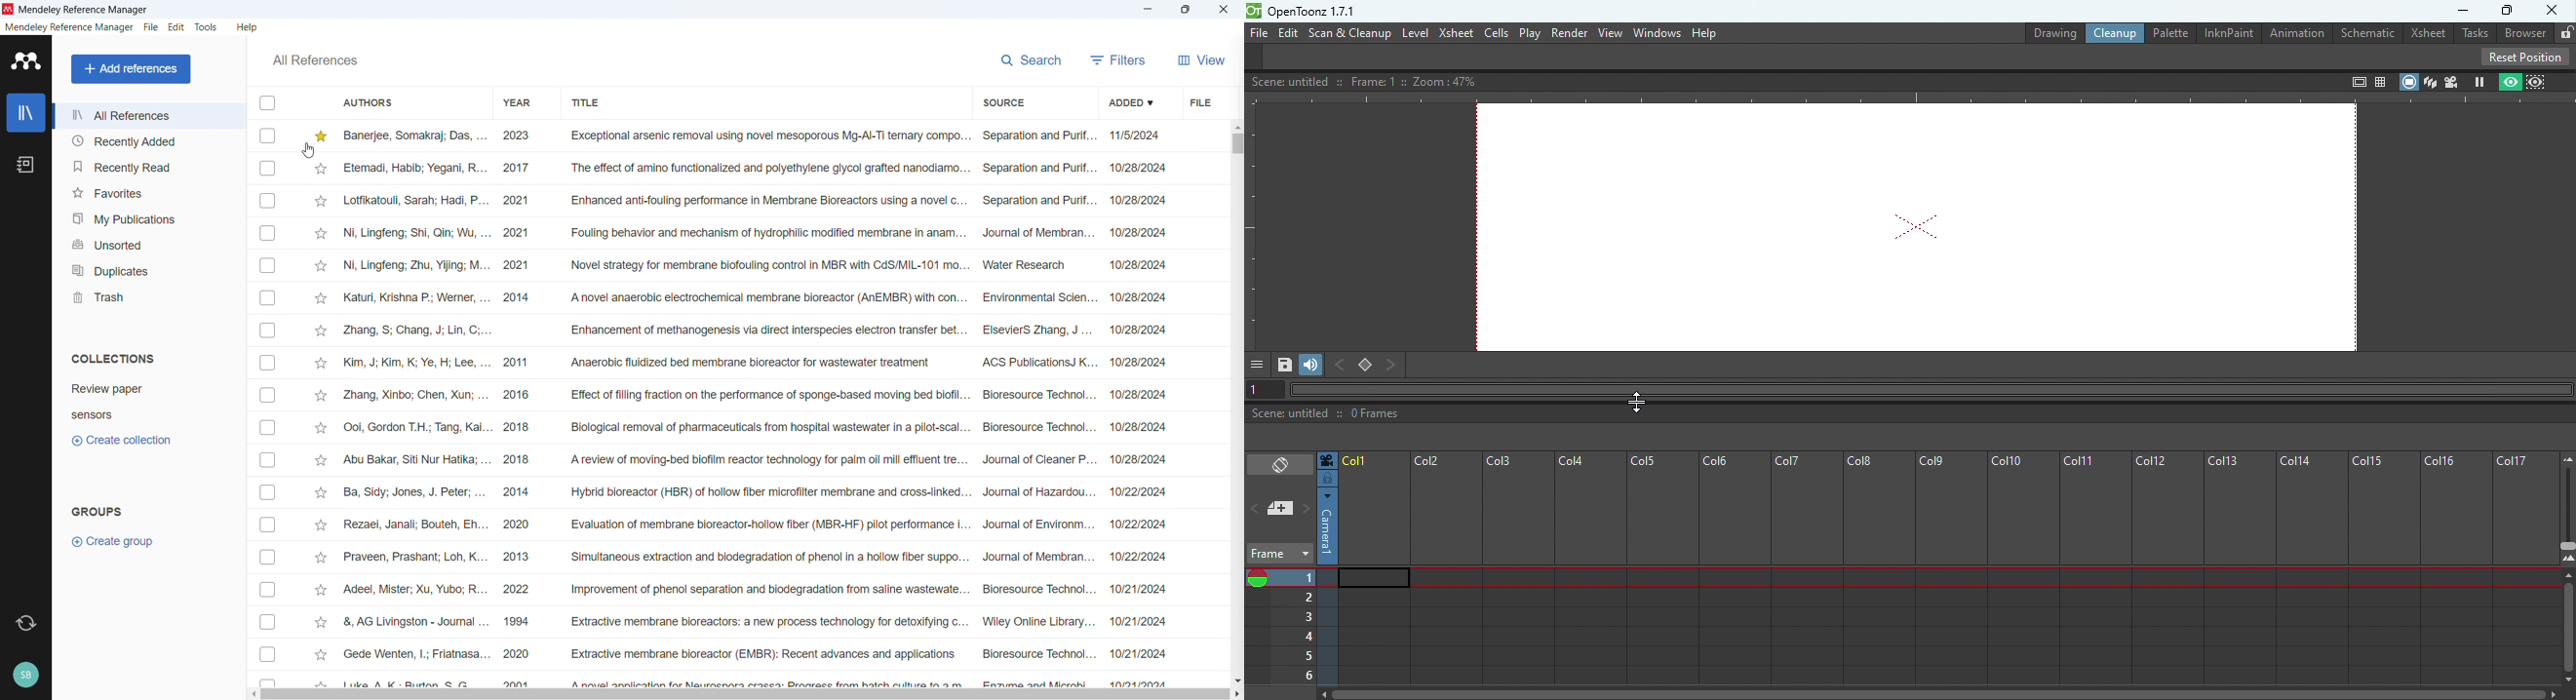 This screenshot has height=700, width=2576. Describe the element at coordinates (207, 27) in the screenshot. I see `tools` at that location.